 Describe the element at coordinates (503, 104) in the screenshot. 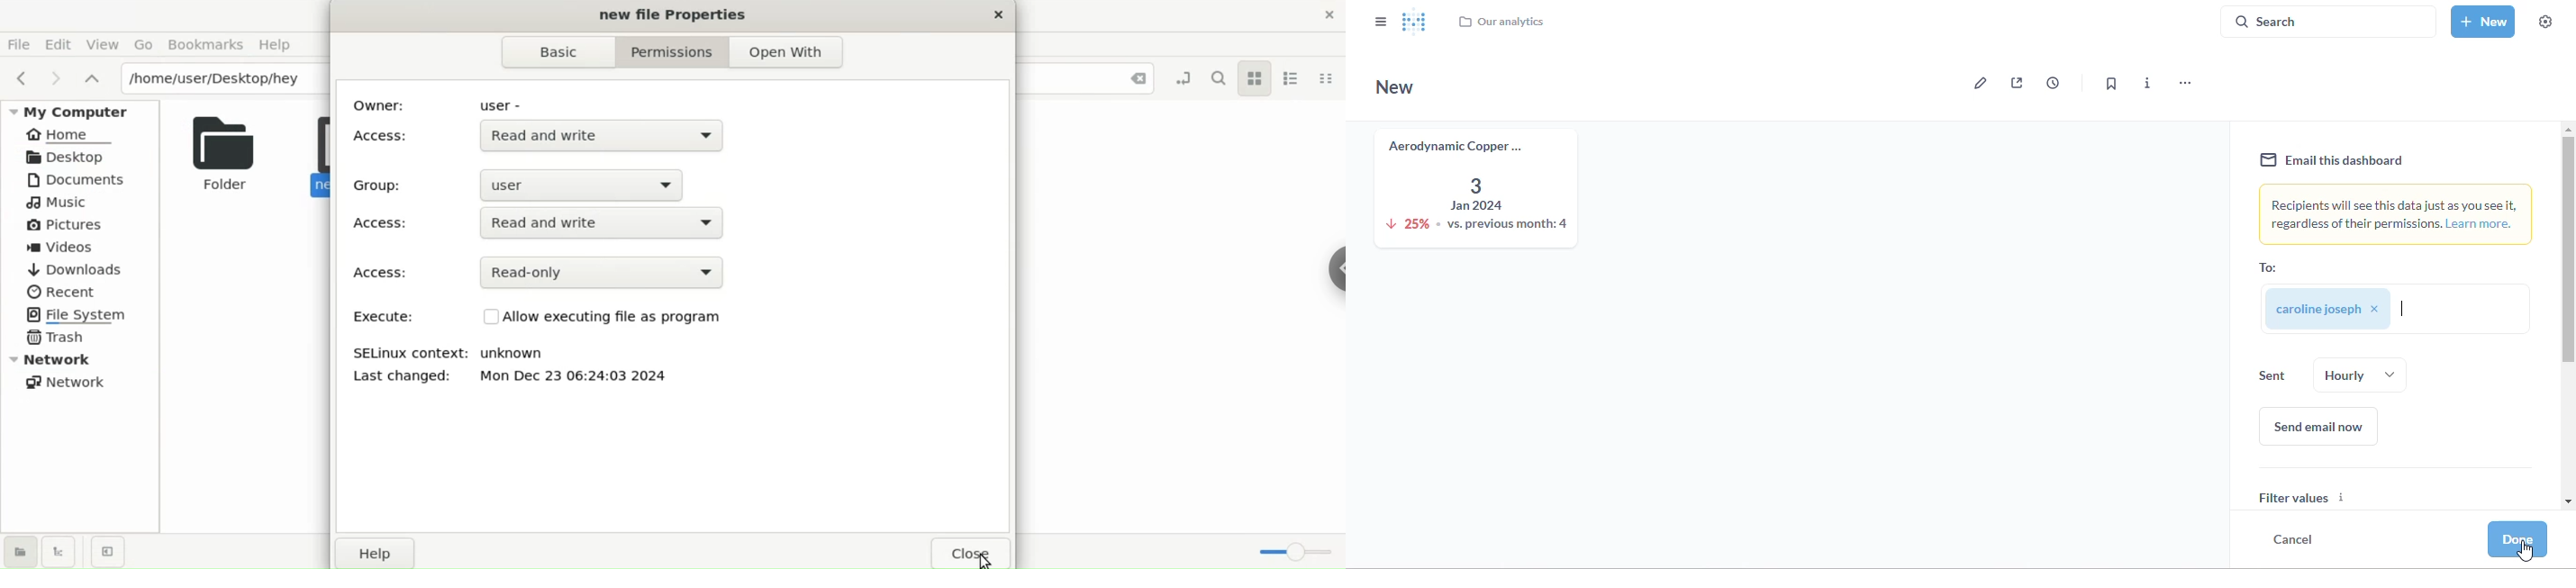

I see `user -` at that location.